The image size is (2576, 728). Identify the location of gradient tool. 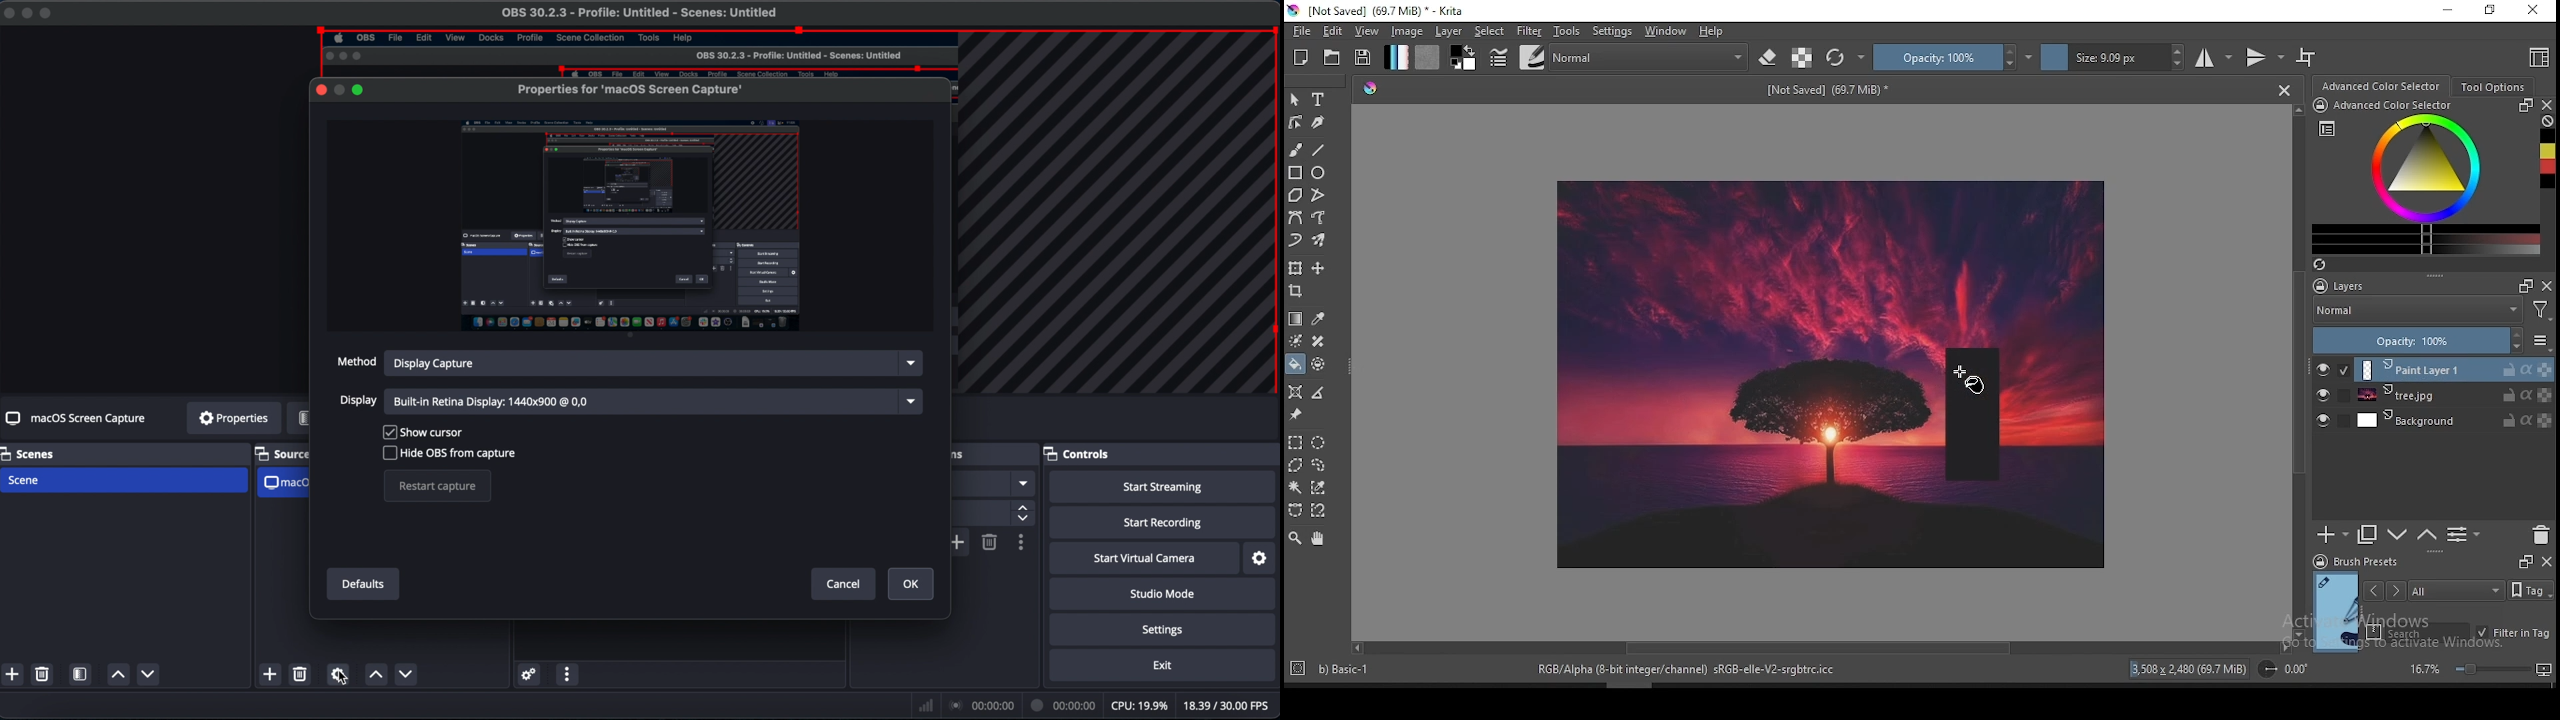
(1296, 318).